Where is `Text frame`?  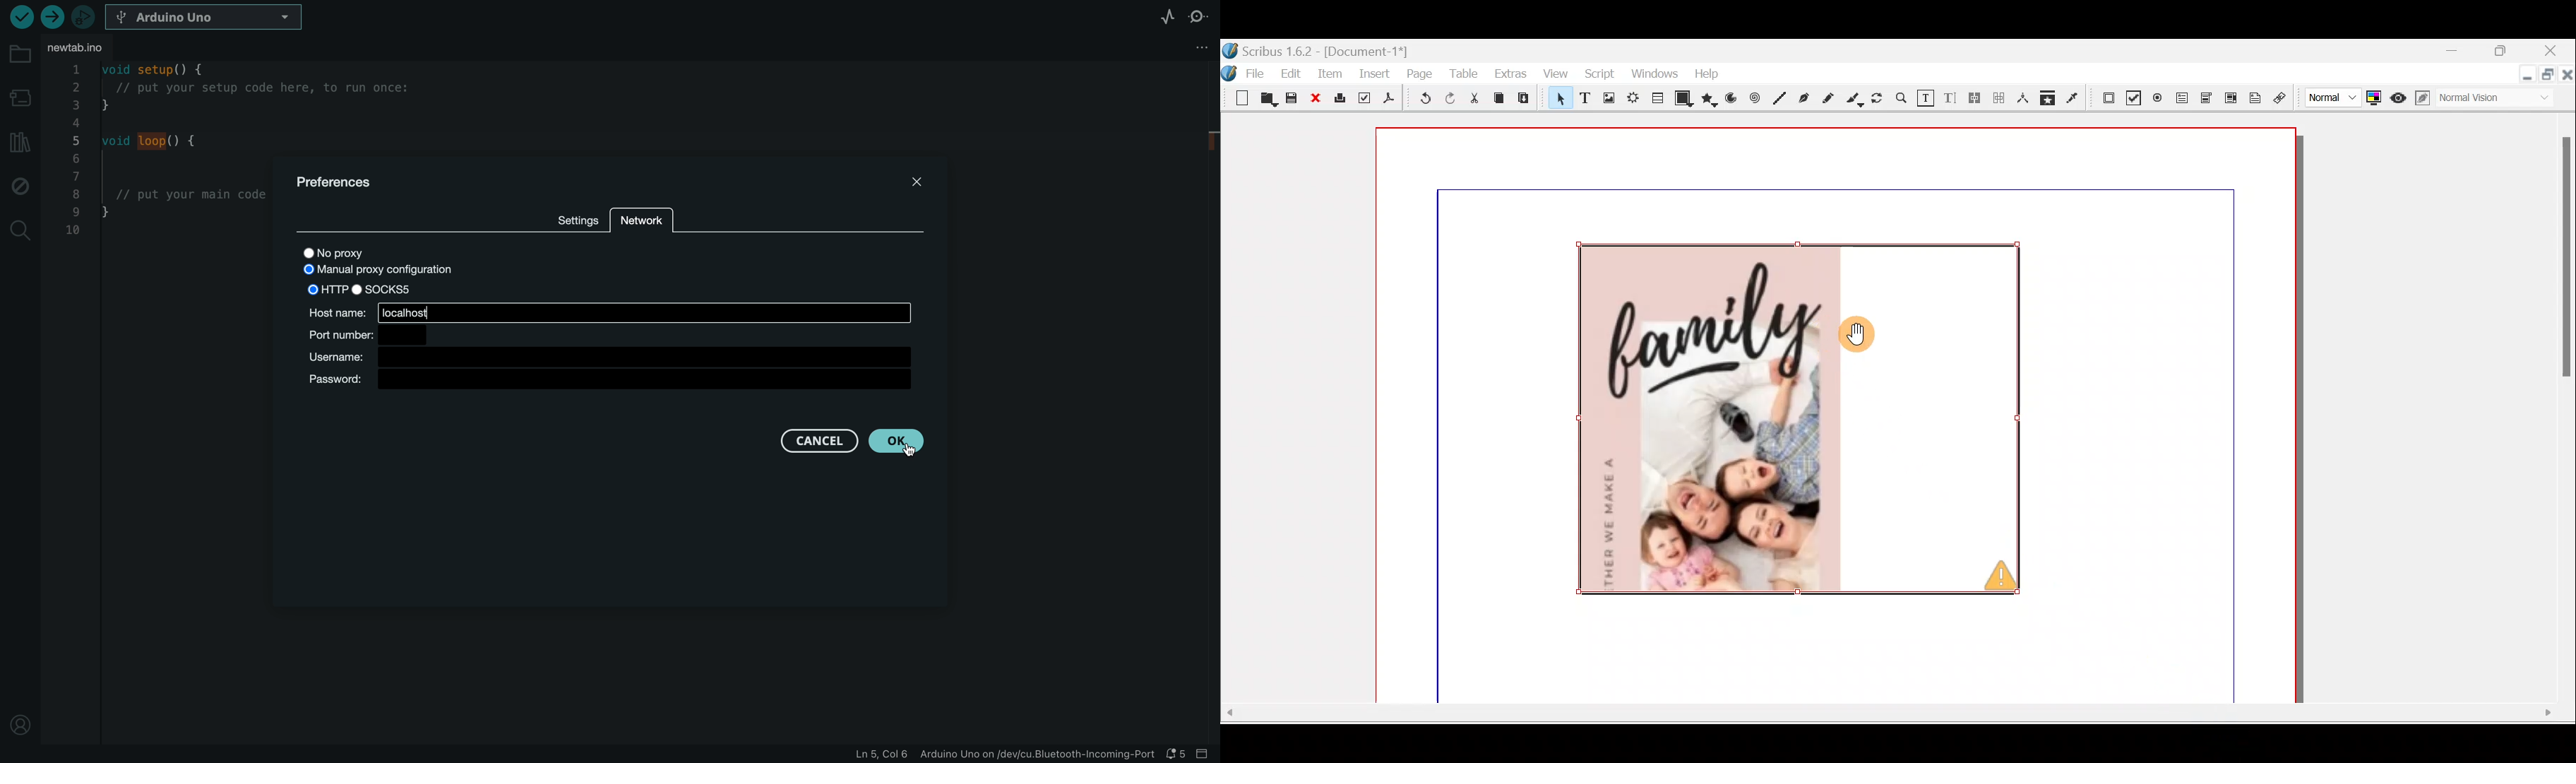
Text frame is located at coordinates (1584, 99).